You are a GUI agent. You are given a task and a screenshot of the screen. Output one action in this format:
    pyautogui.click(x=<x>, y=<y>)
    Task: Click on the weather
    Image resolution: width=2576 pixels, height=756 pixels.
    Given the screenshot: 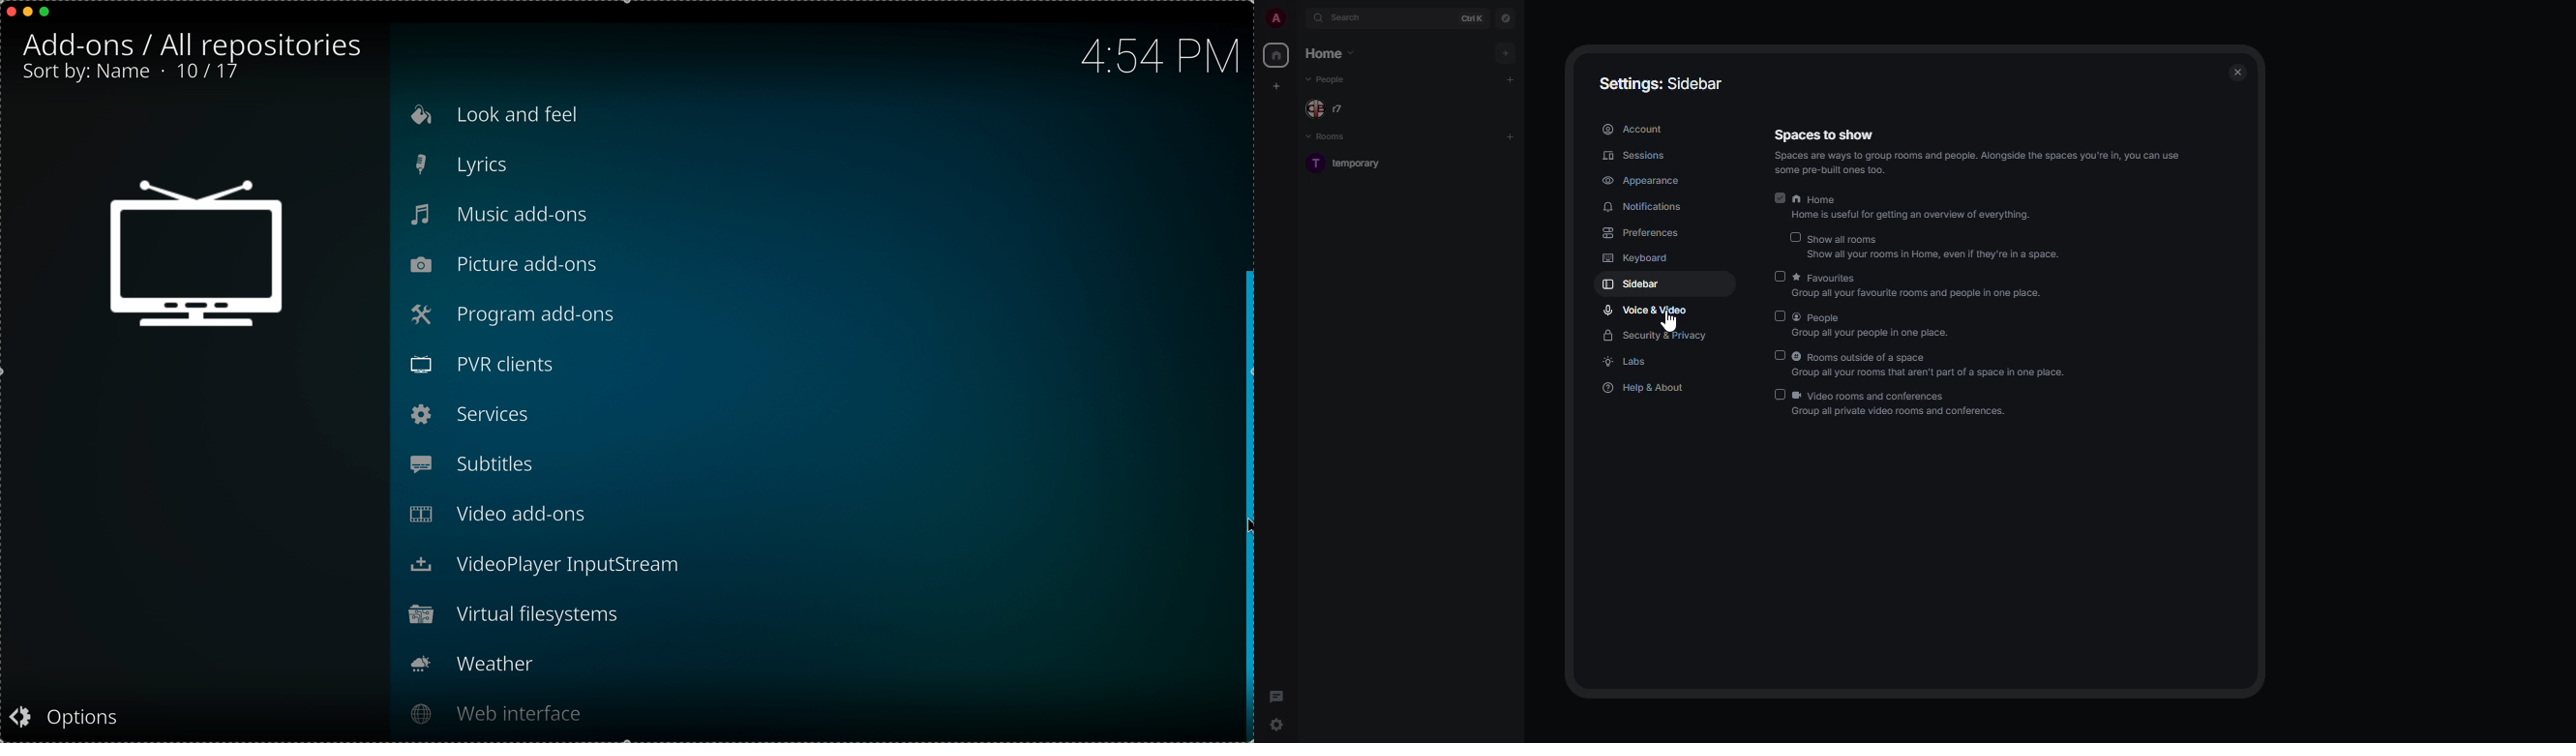 What is the action you would take?
    pyautogui.click(x=479, y=664)
    